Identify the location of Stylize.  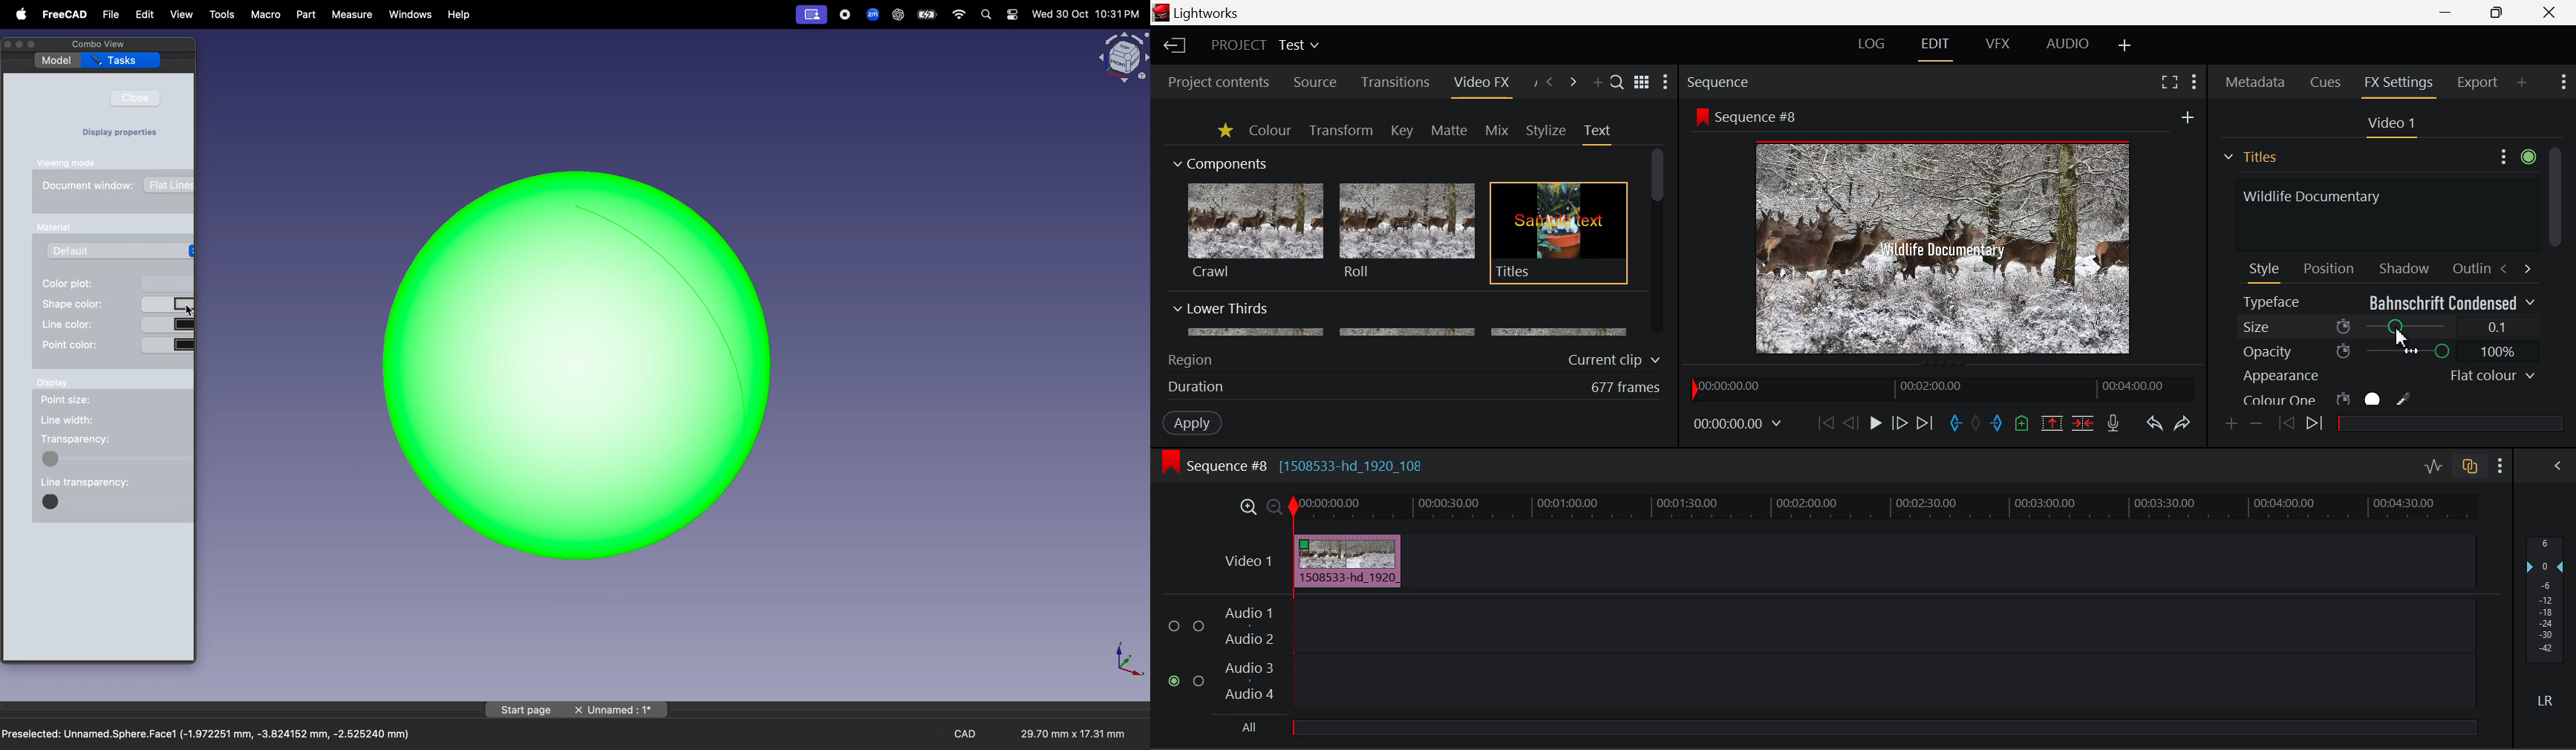
(1547, 131).